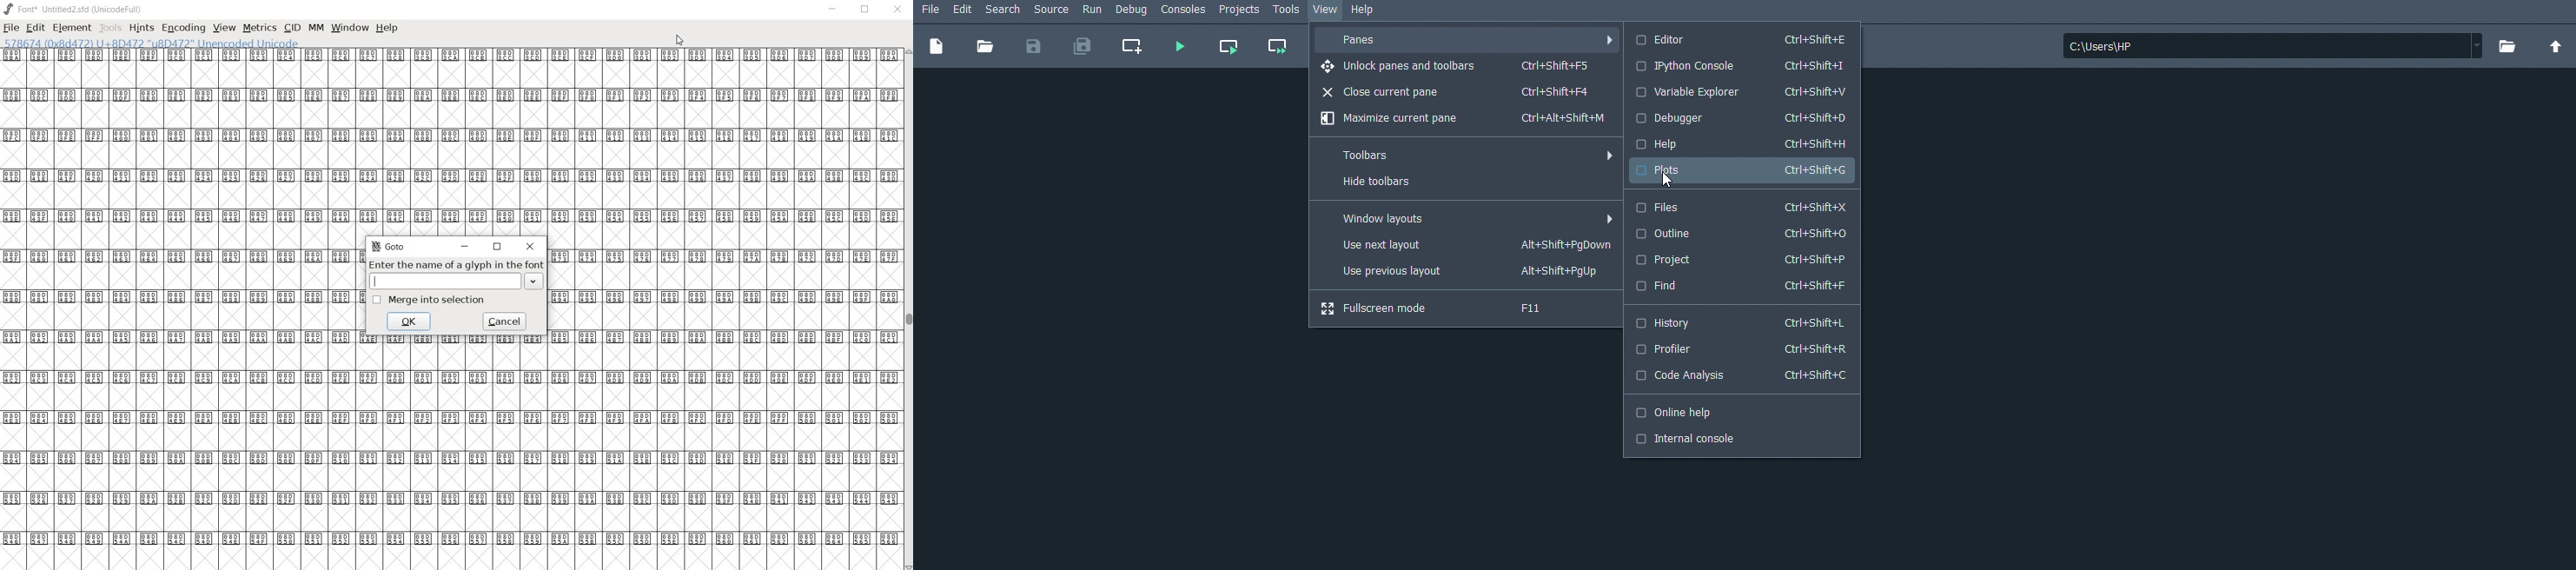 This screenshot has width=2576, height=588. What do you see at coordinates (1465, 119) in the screenshot?
I see `Maximize current pane` at bounding box center [1465, 119].